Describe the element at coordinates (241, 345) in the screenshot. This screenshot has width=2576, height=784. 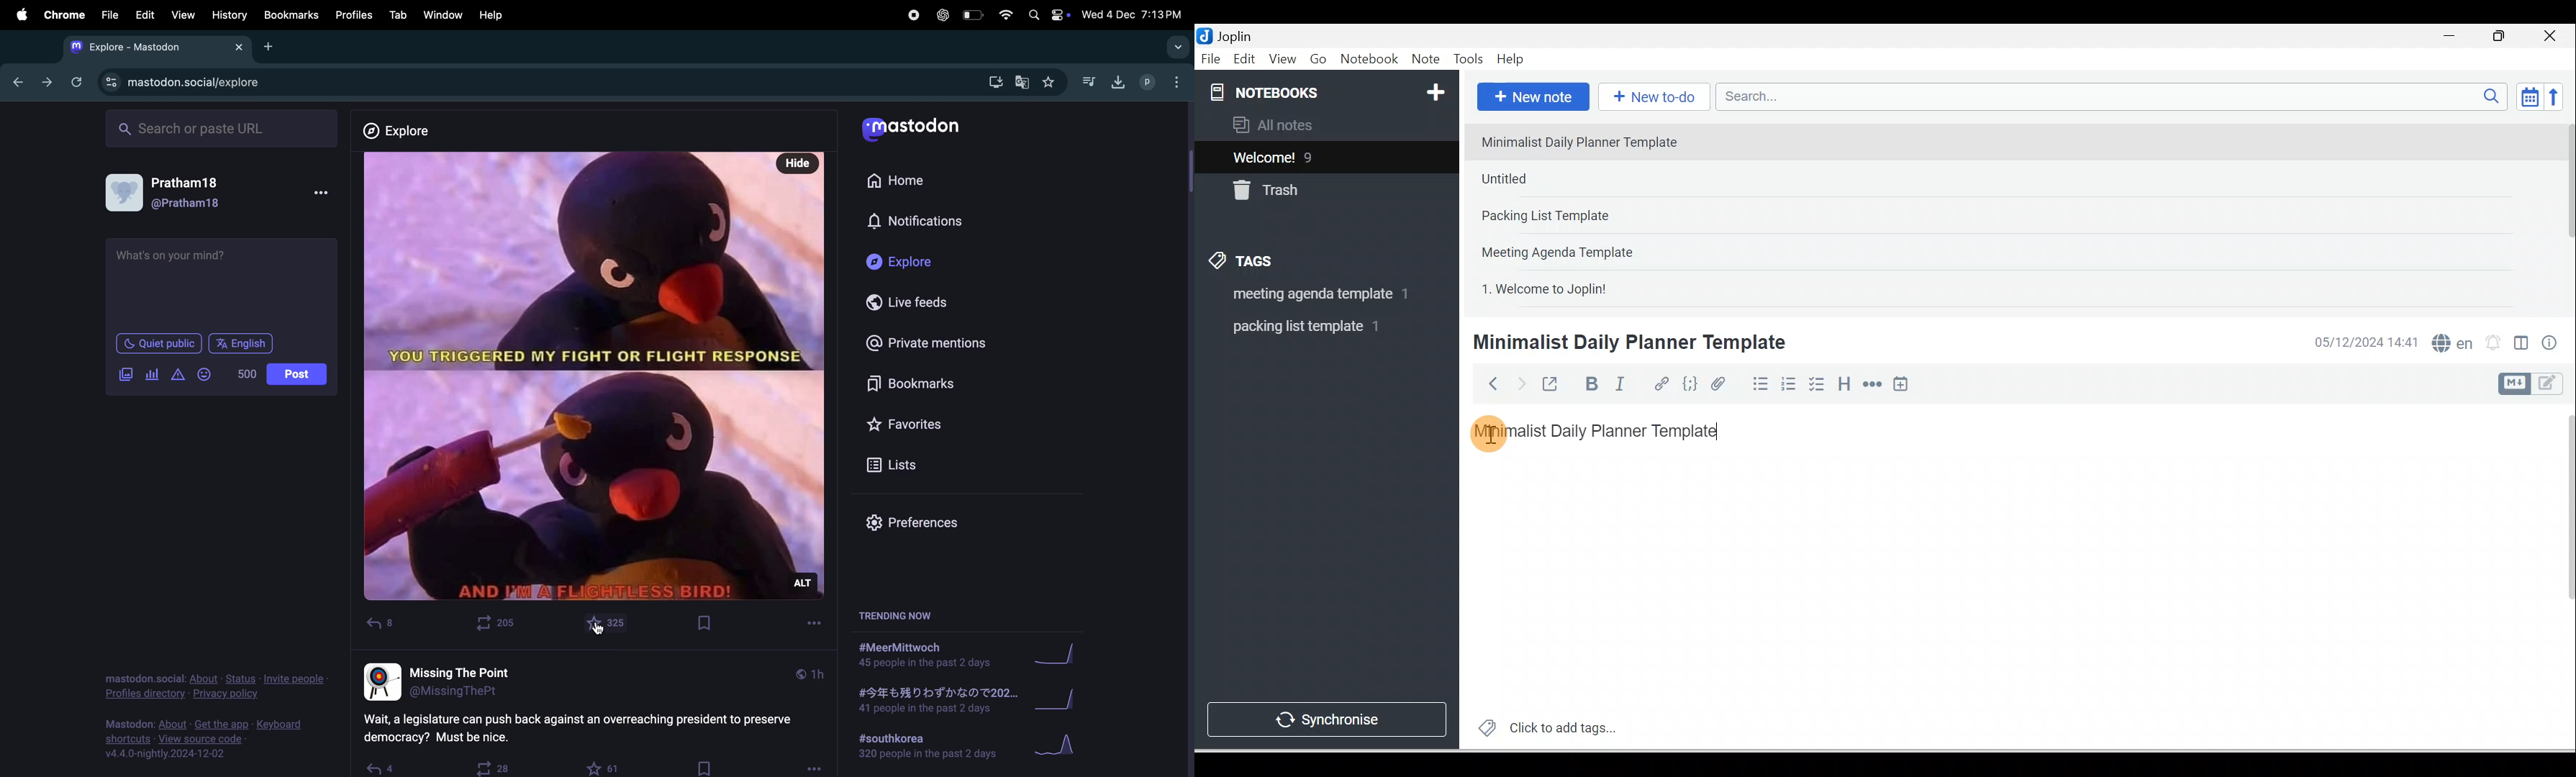
I see `English` at that location.